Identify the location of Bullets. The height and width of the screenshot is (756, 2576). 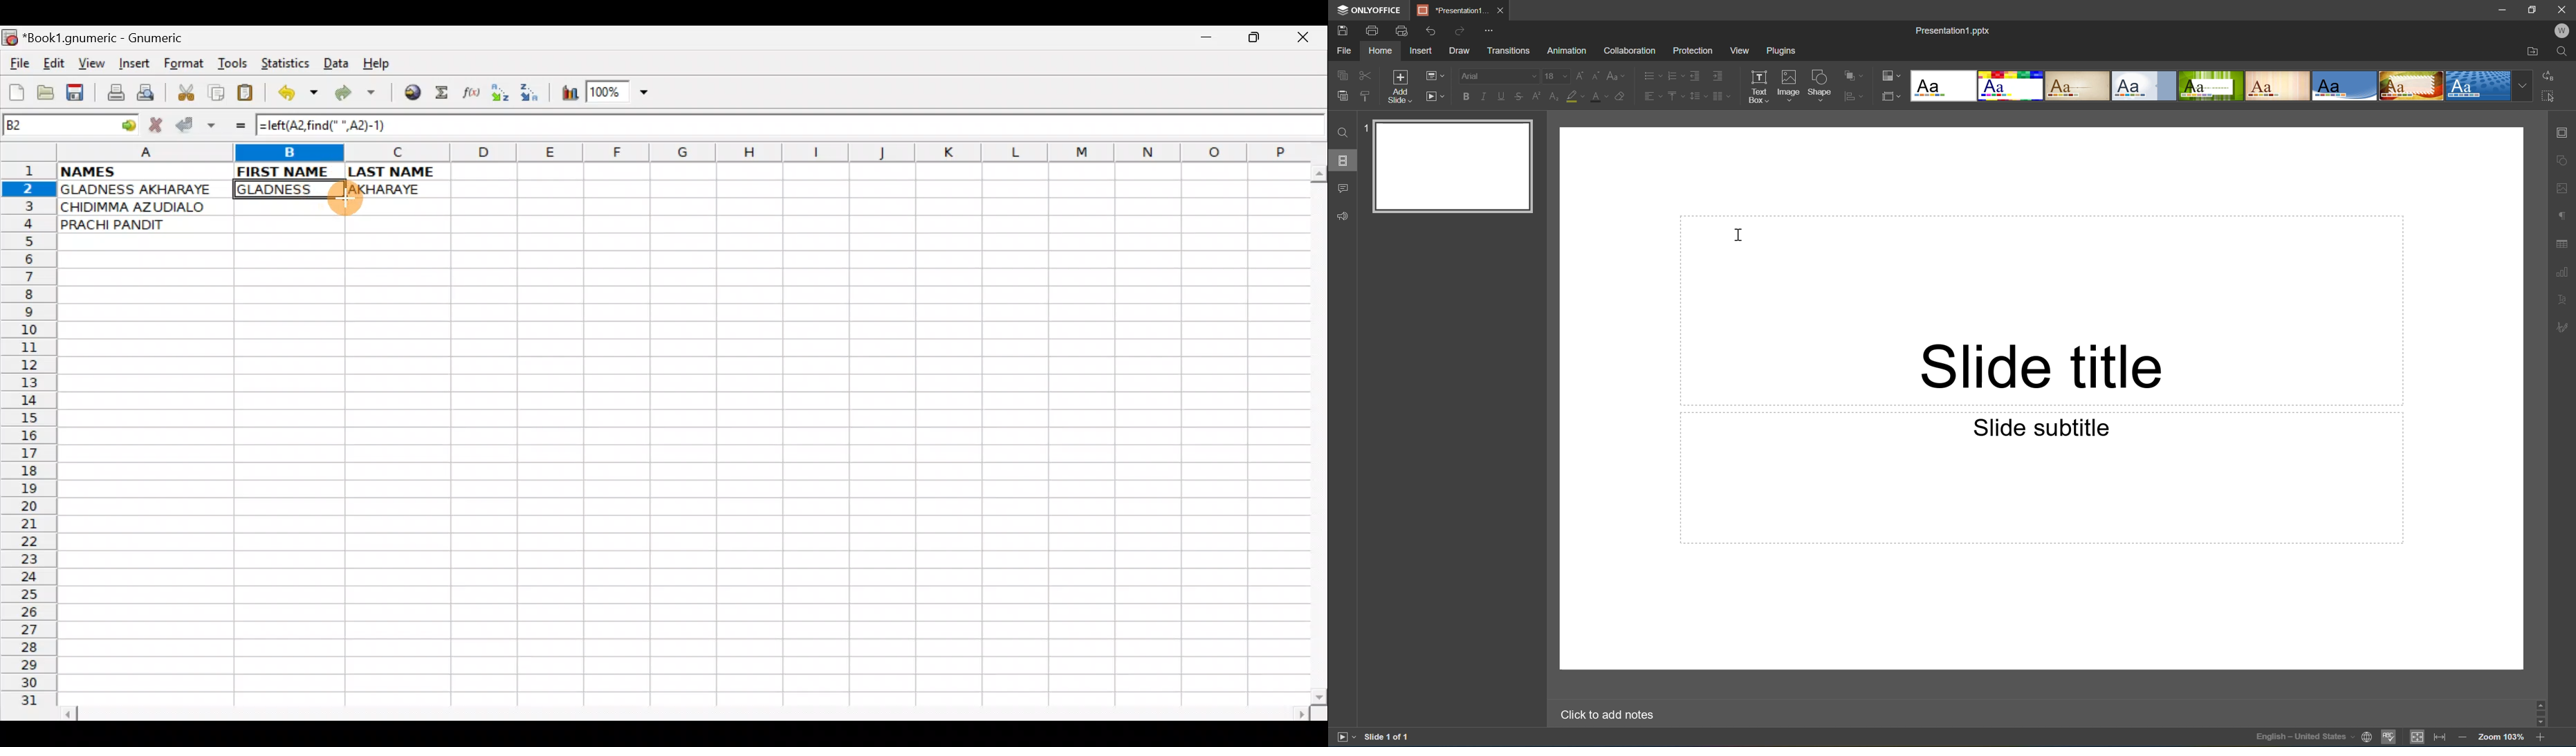
(1652, 73).